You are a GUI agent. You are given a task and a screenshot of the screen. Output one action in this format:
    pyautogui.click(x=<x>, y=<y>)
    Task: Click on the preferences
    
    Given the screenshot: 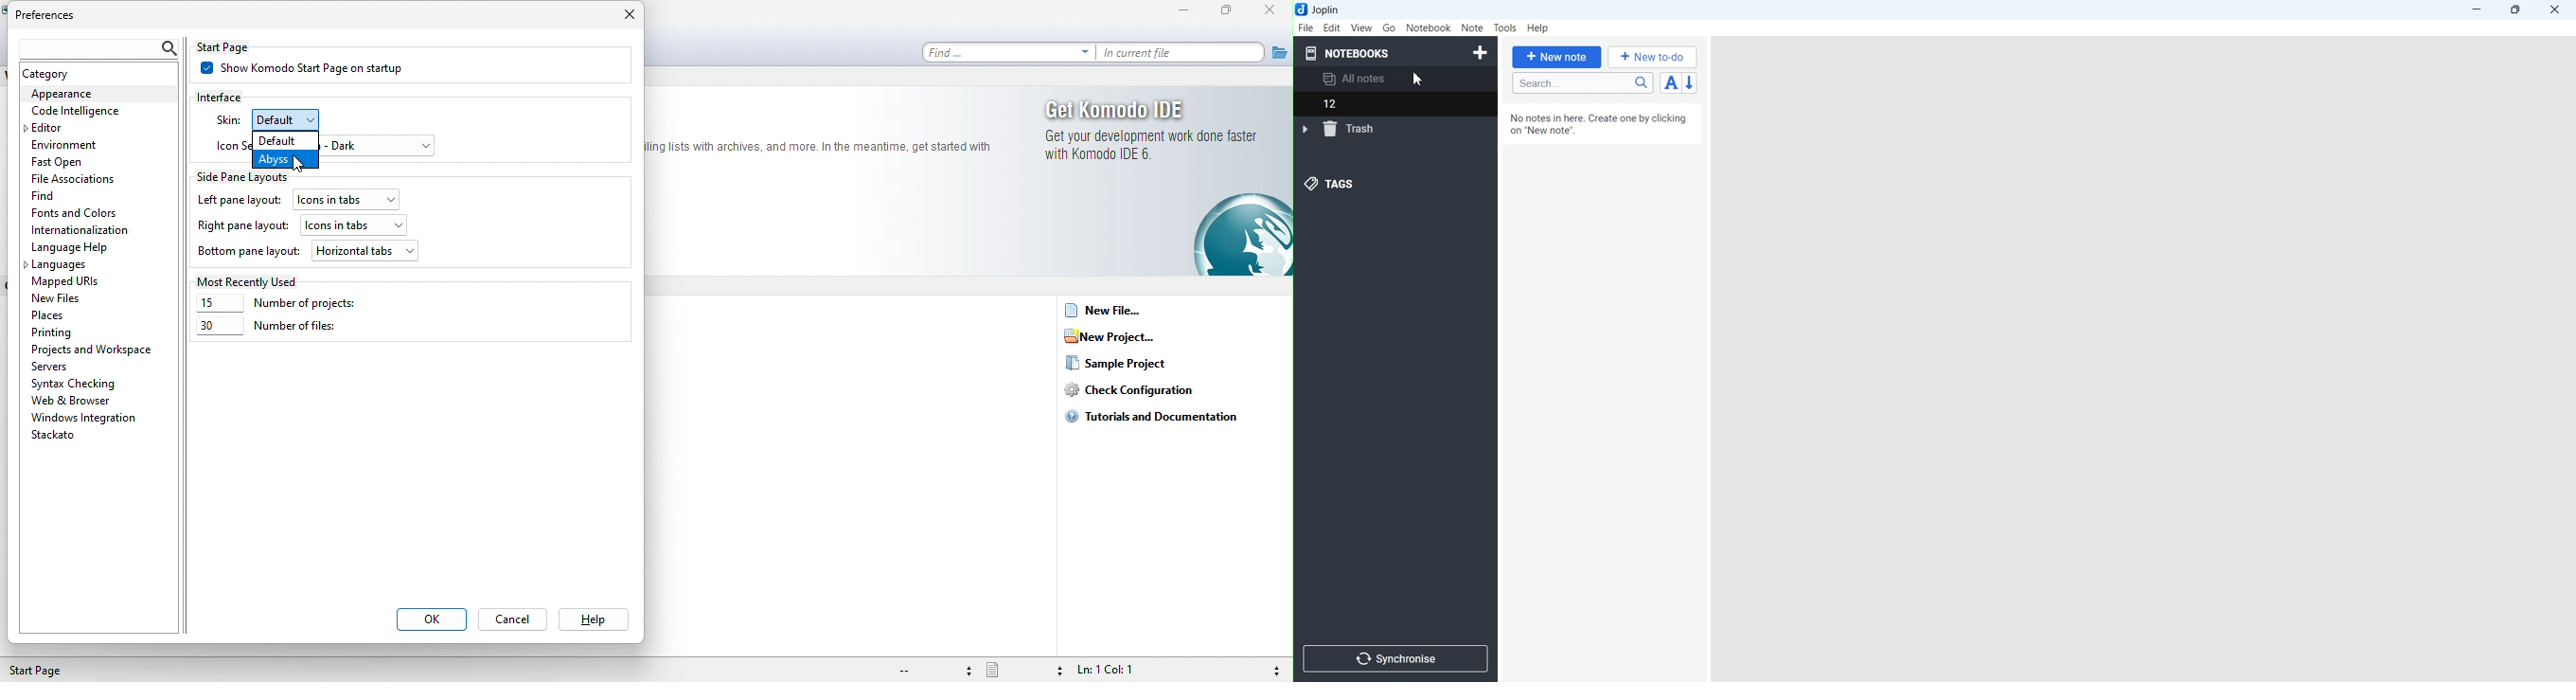 What is the action you would take?
    pyautogui.click(x=57, y=16)
    